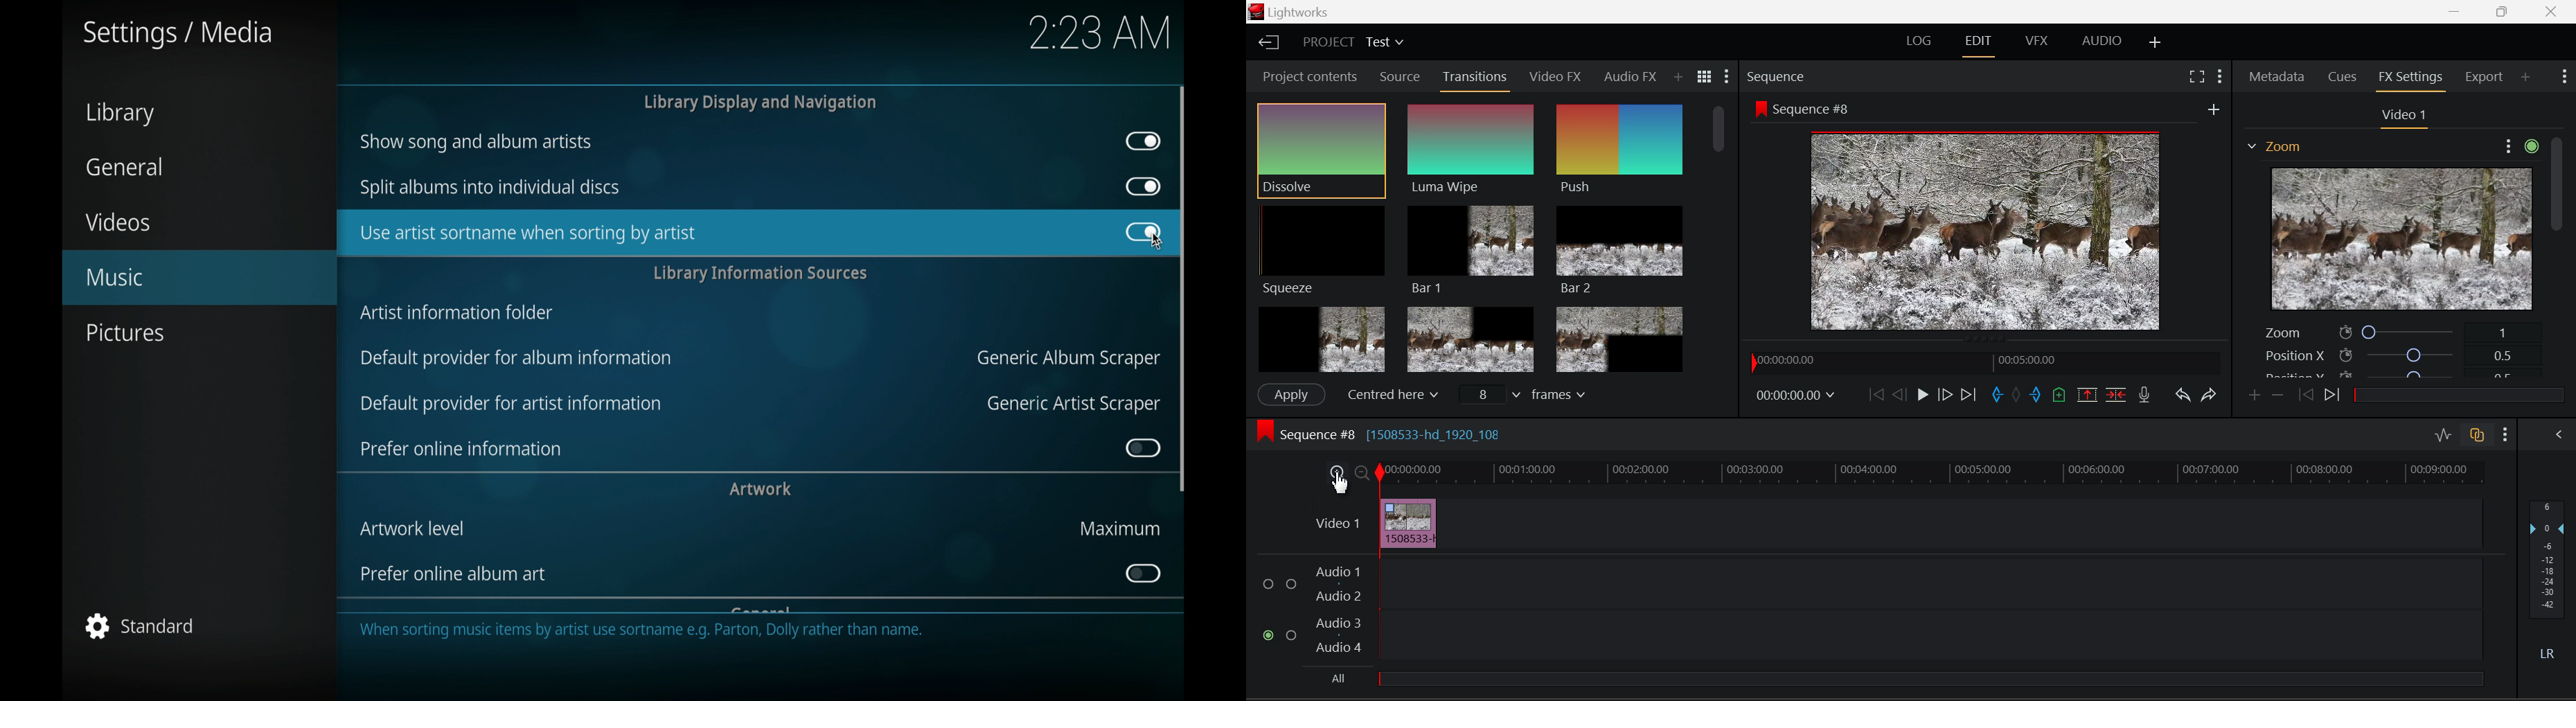 The height and width of the screenshot is (728, 2576). What do you see at coordinates (1470, 148) in the screenshot?
I see `Luma Wipe` at bounding box center [1470, 148].